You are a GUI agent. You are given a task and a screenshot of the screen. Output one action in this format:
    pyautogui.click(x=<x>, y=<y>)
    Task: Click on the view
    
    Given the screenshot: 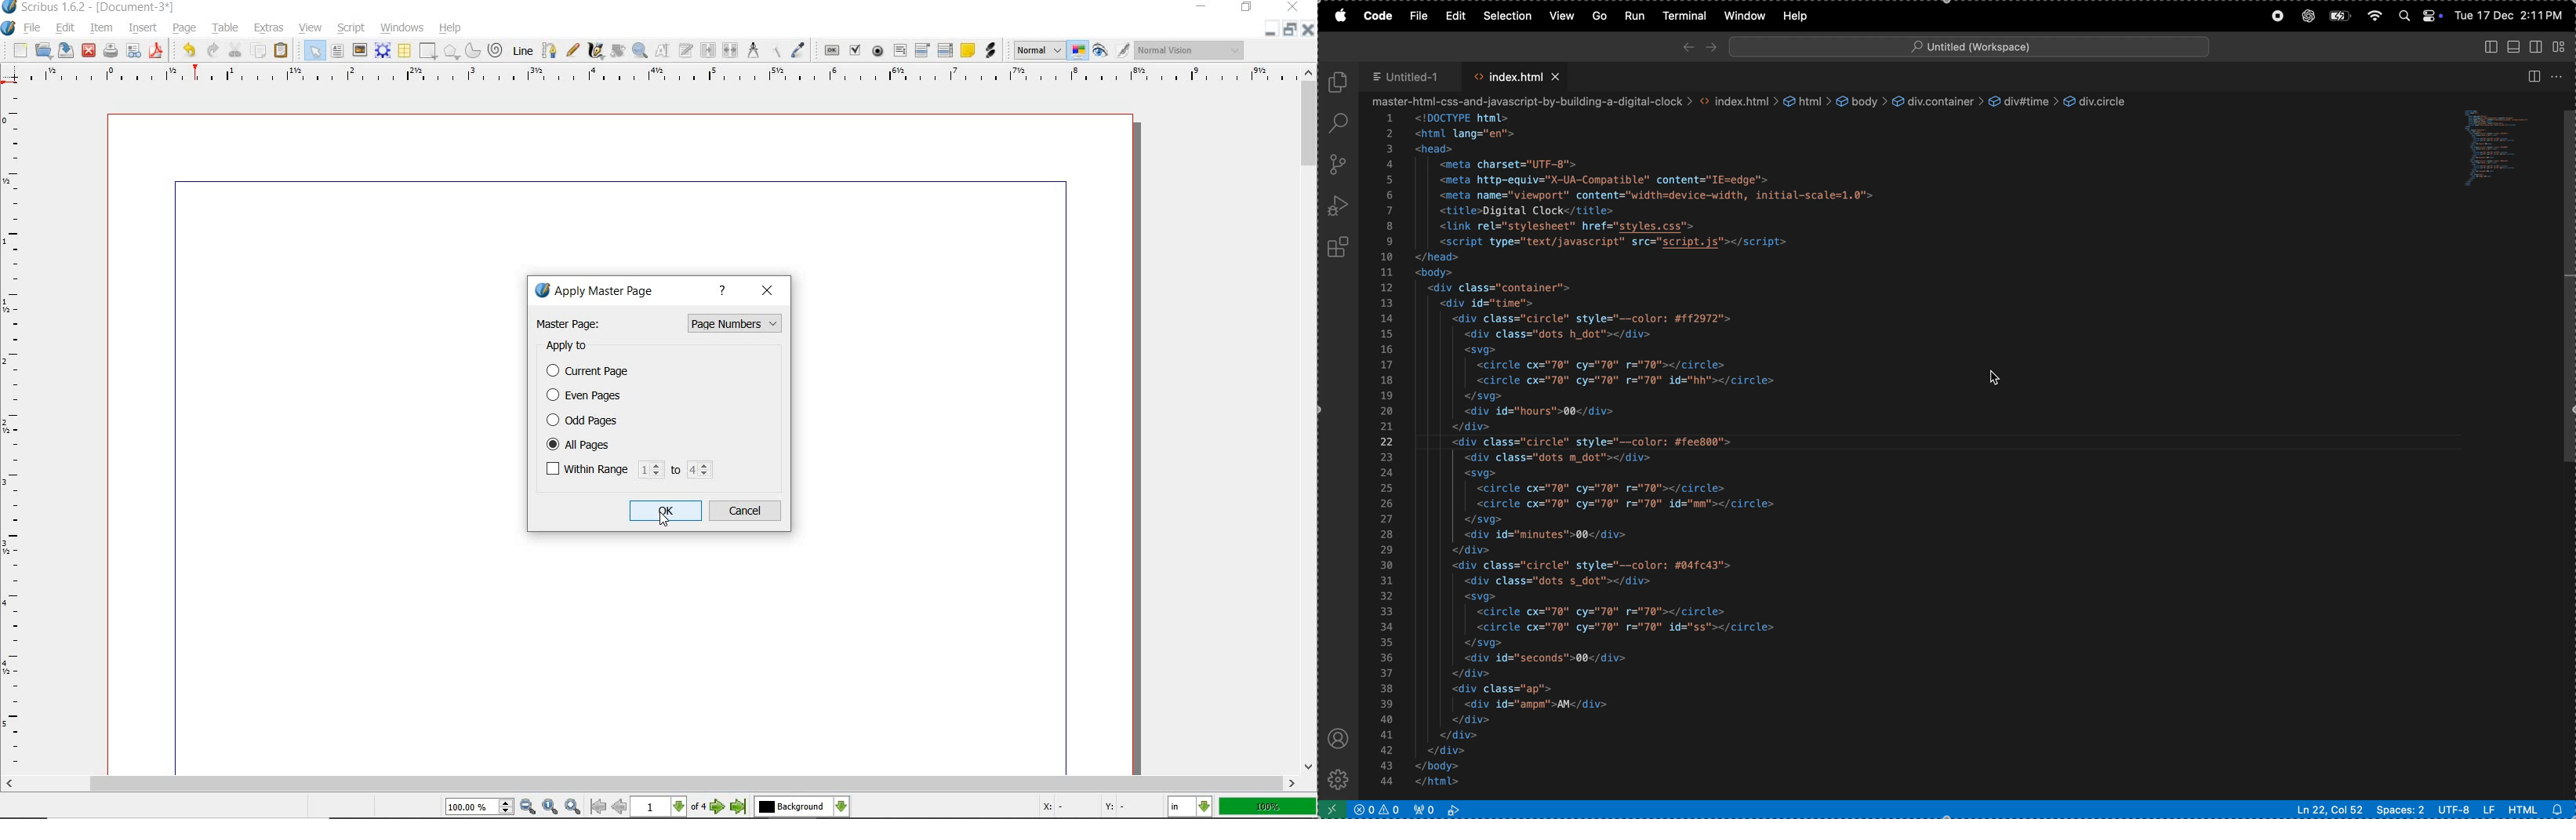 What is the action you would take?
    pyautogui.click(x=311, y=27)
    